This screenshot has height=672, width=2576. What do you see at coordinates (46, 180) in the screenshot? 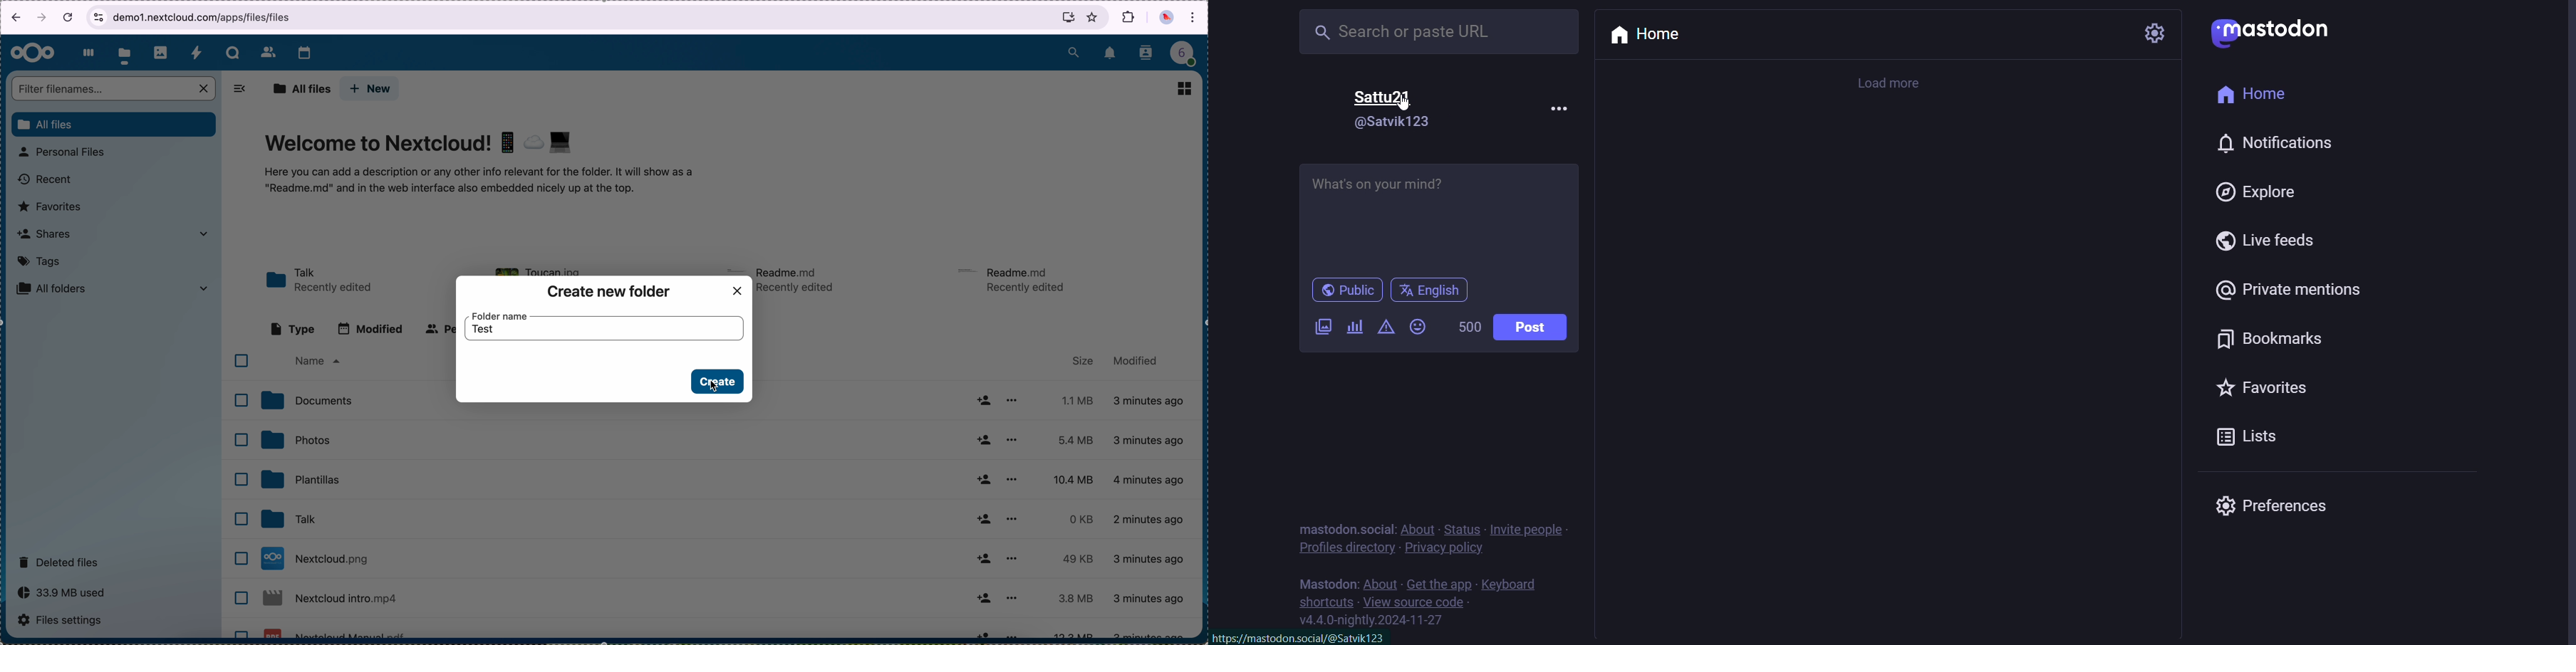
I see `recent` at bounding box center [46, 180].